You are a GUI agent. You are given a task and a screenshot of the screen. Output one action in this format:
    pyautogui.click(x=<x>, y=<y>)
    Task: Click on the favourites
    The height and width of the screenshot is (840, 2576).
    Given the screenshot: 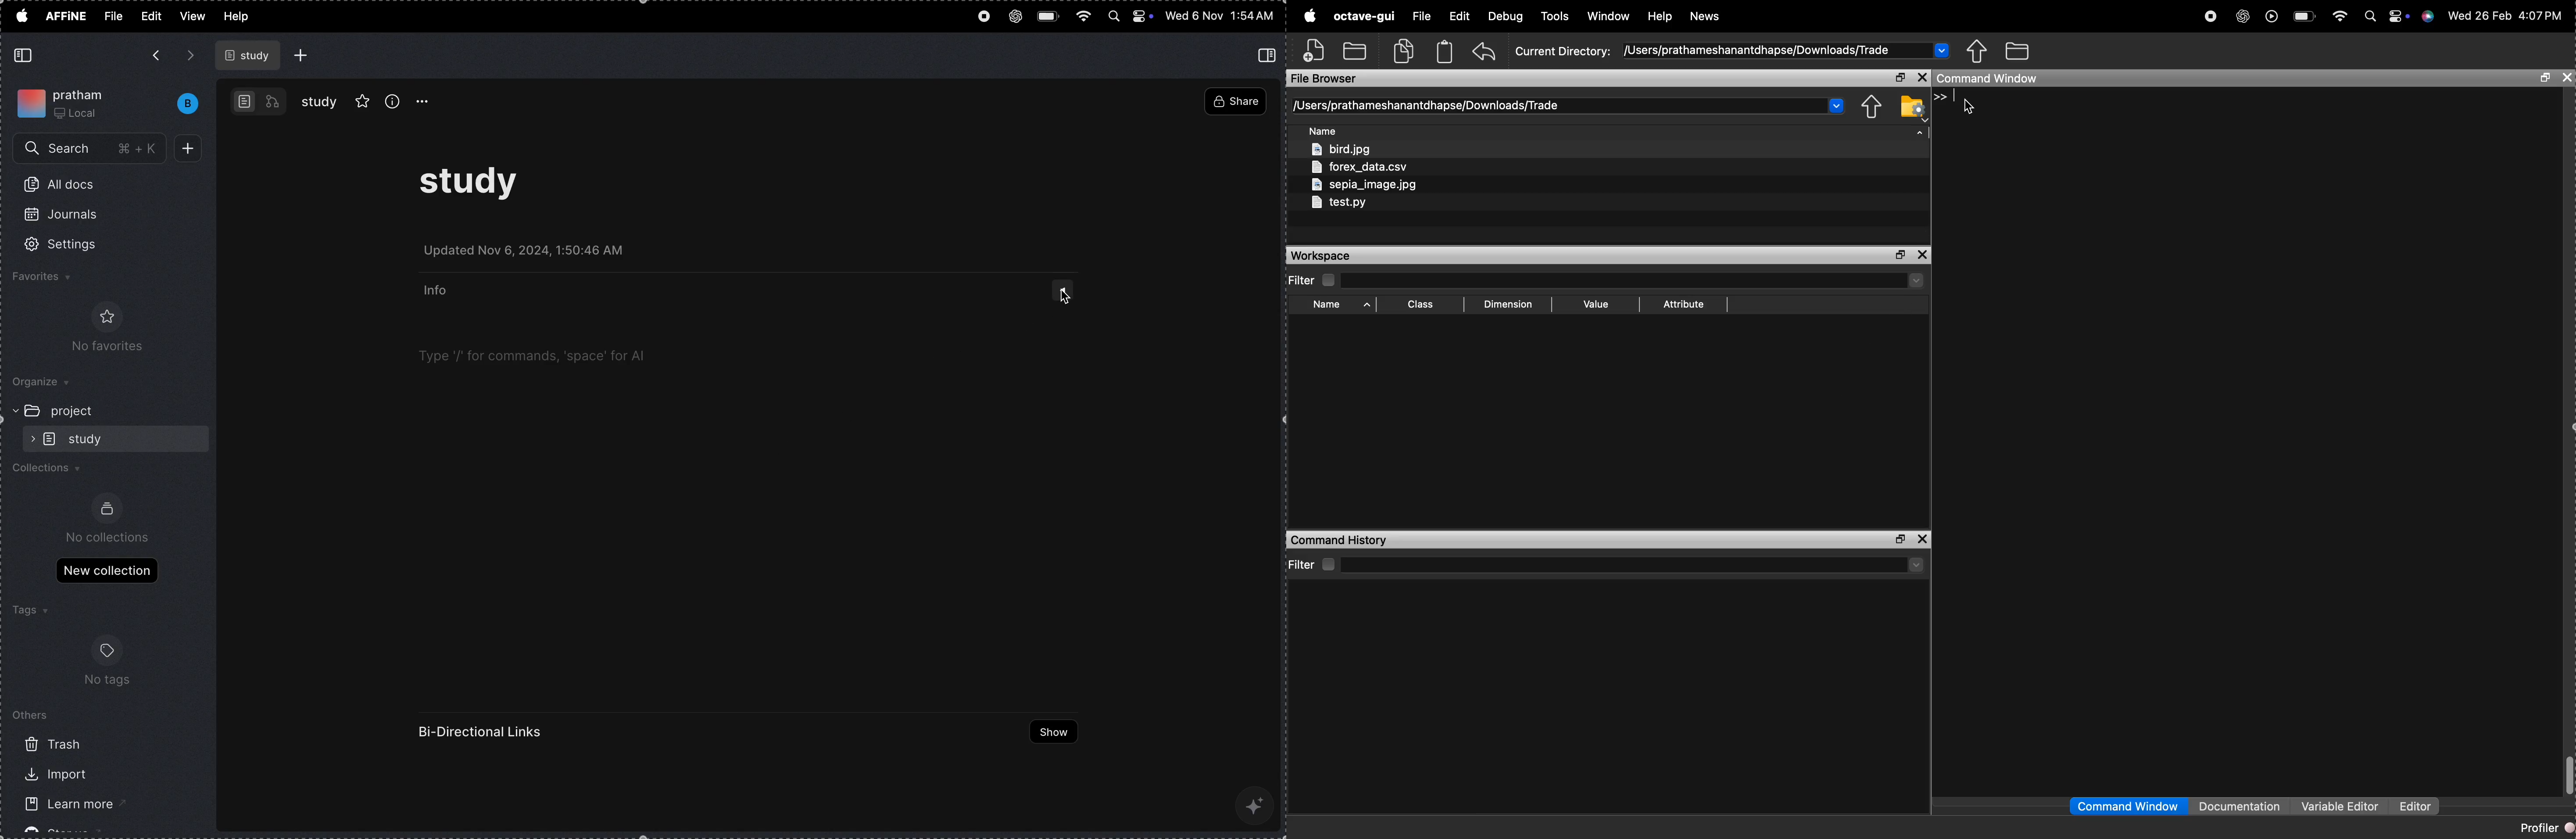 What is the action you would take?
    pyautogui.click(x=363, y=100)
    